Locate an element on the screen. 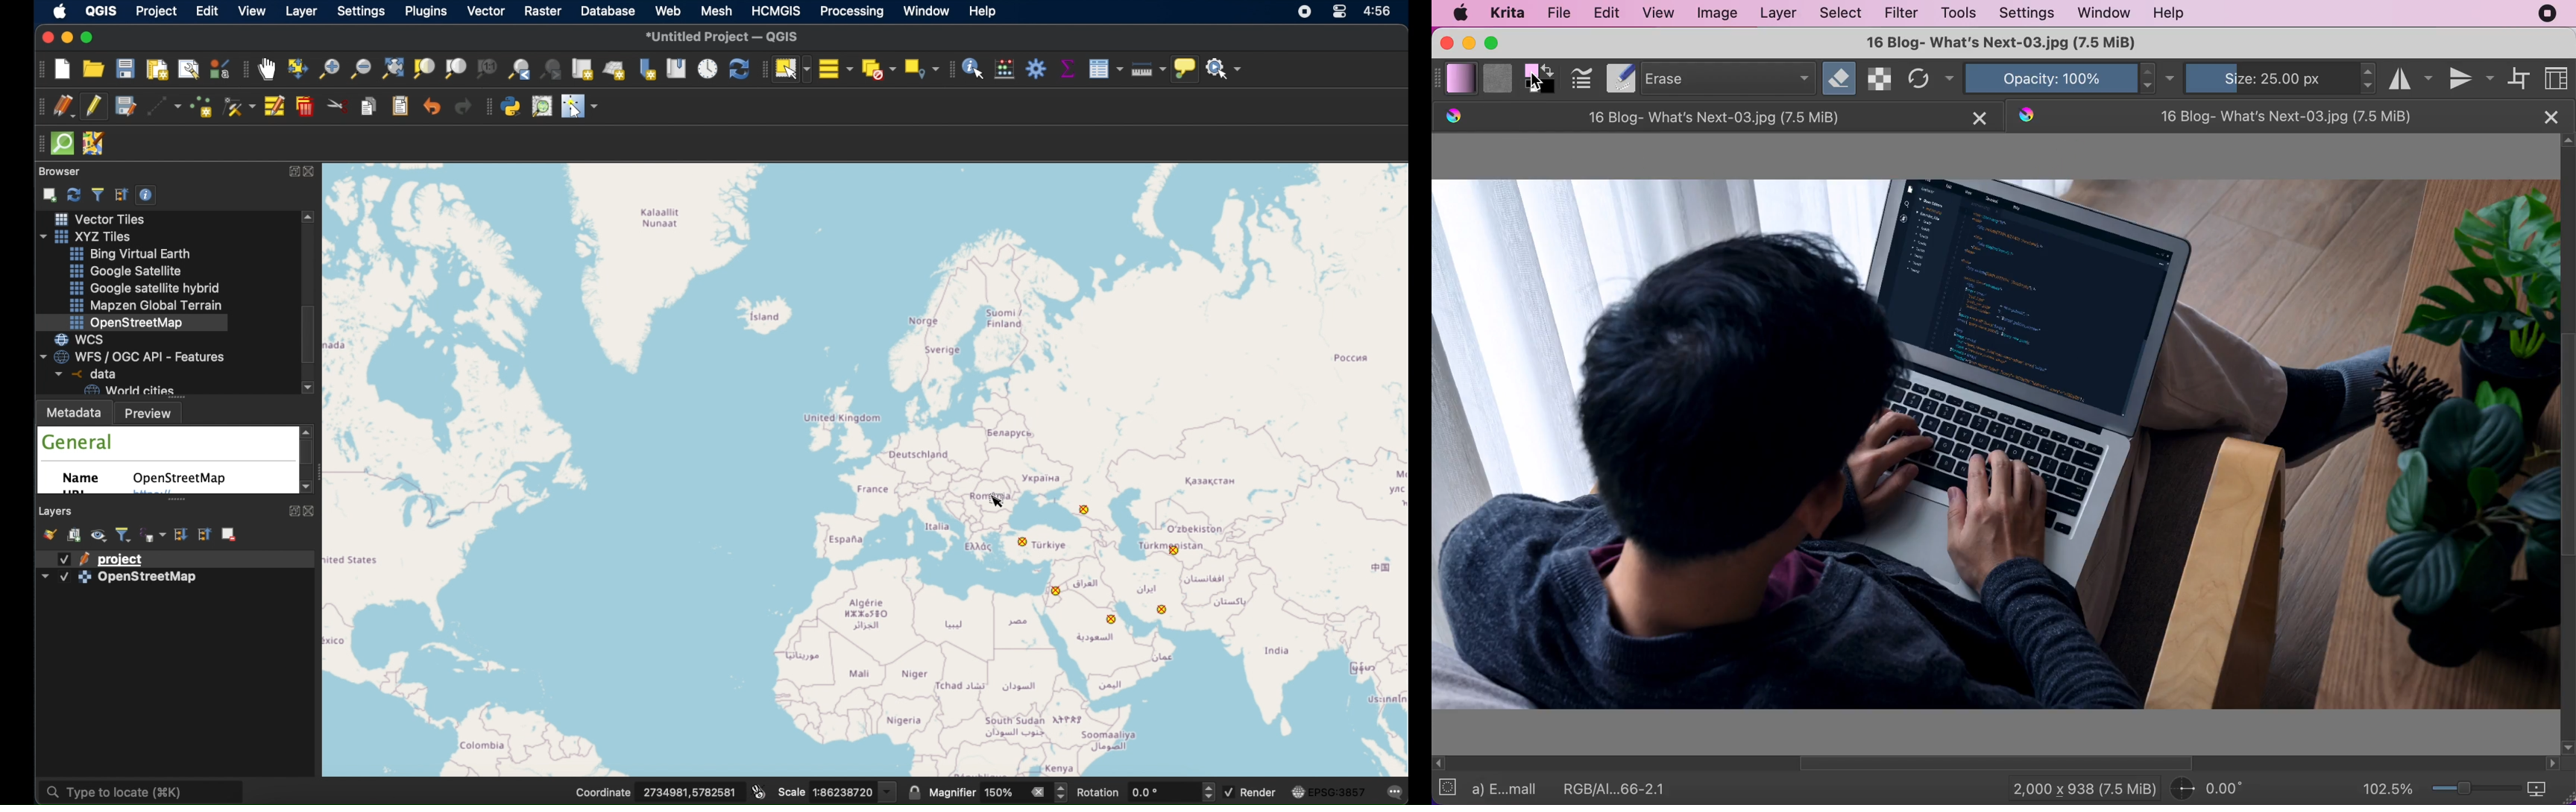  close is located at coordinates (1446, 42).